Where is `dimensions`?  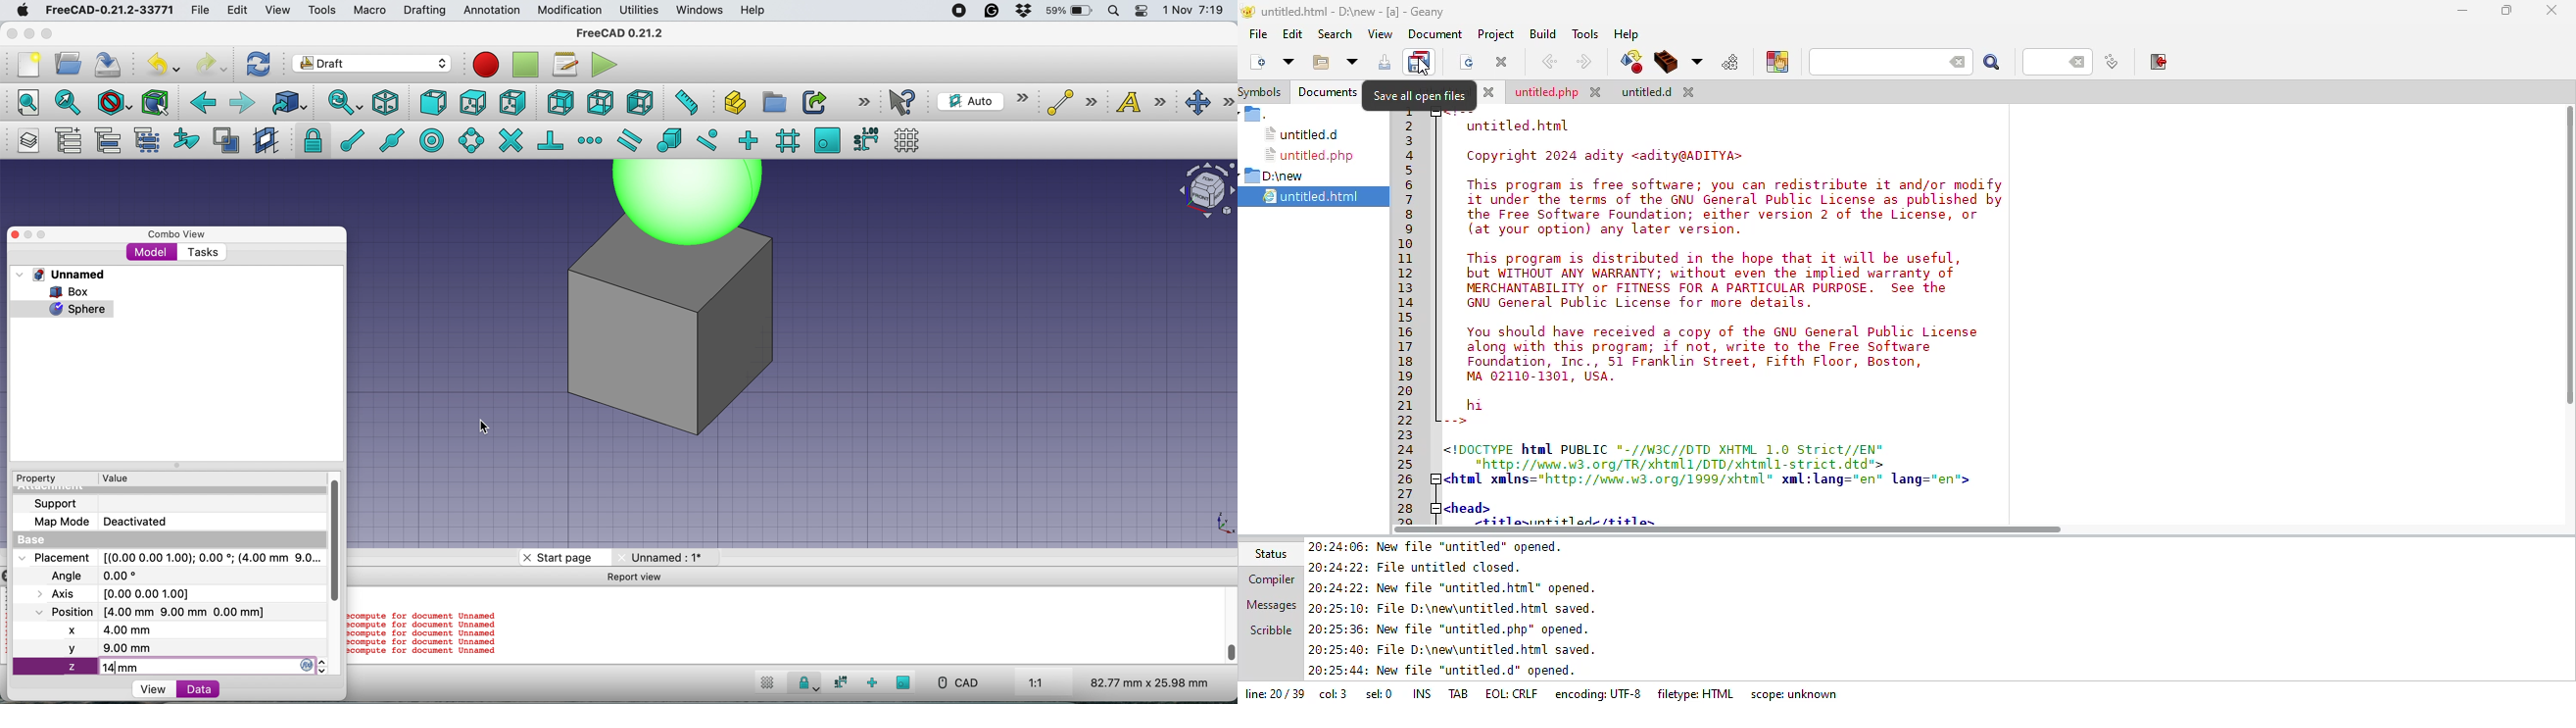 dimensions is located at coordinates (1146, 682).